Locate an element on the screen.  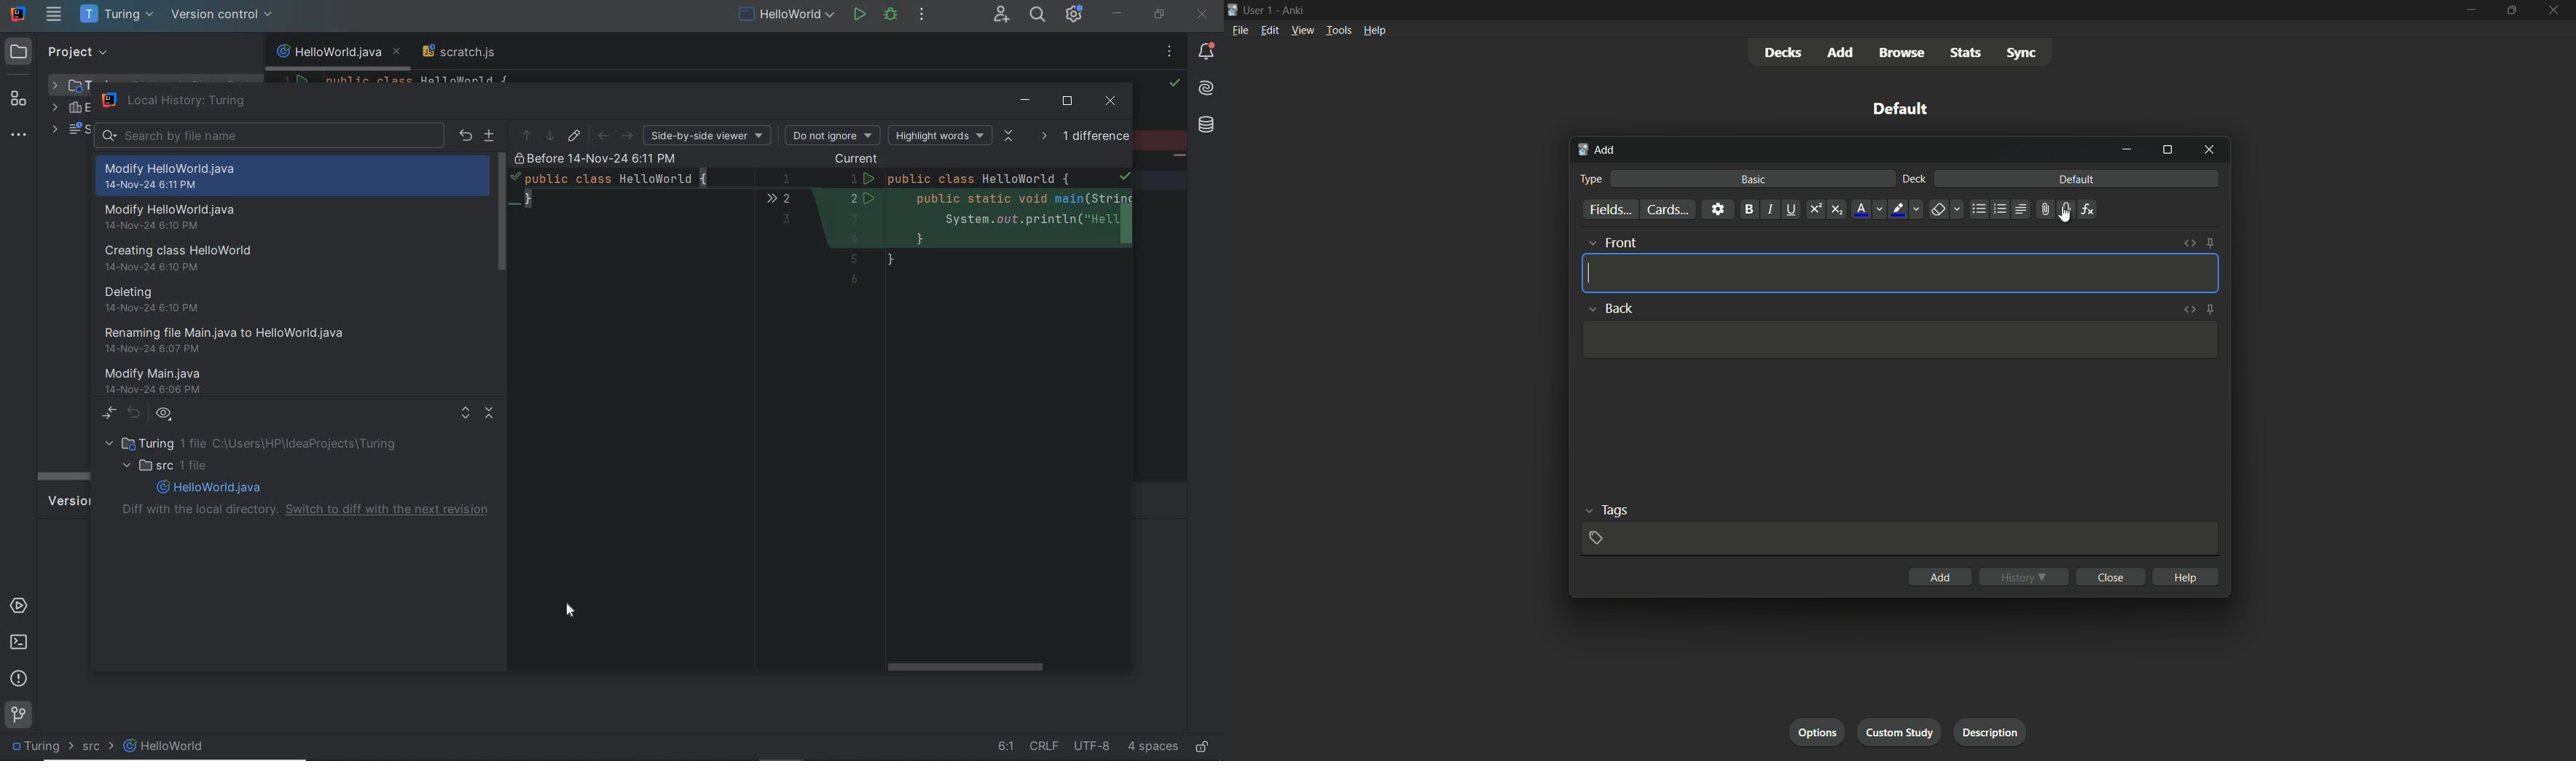
more tool windows is located at coordinates (20, 135).